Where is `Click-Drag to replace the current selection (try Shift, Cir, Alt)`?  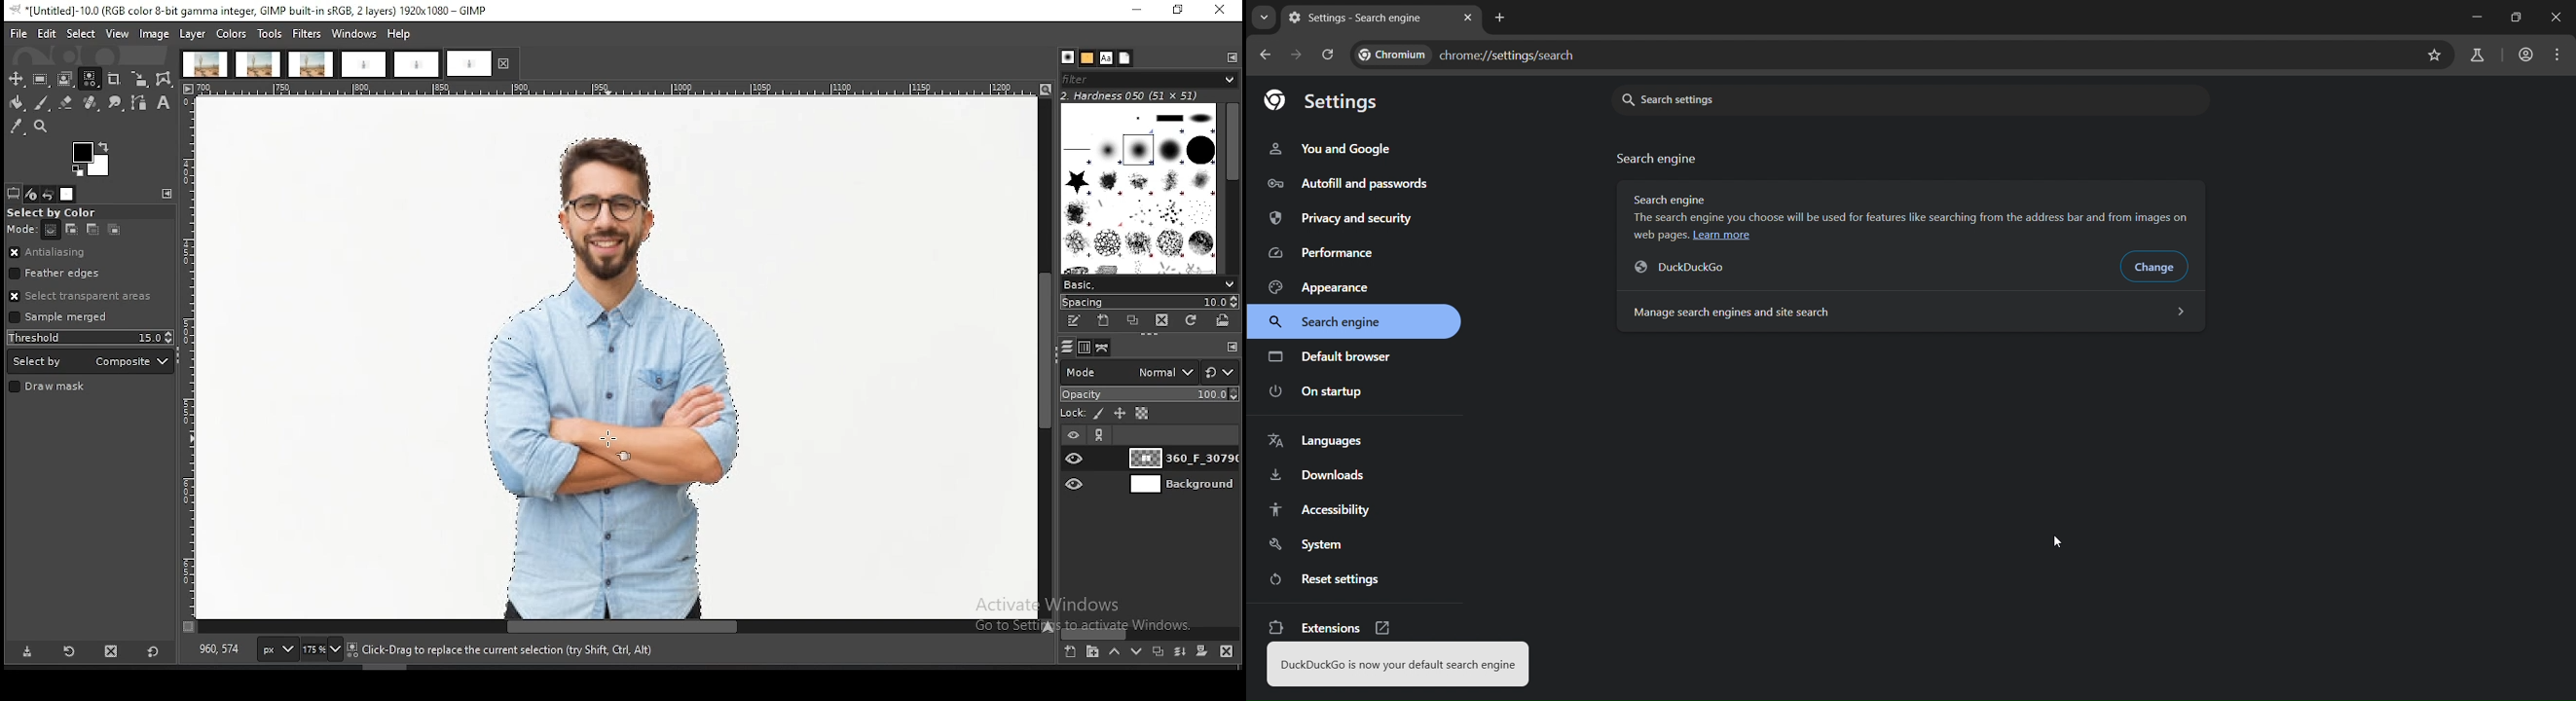
Click-Drag to replace the current selection (try Shift, Cir, Alt) is located at coordinates (504, 650).